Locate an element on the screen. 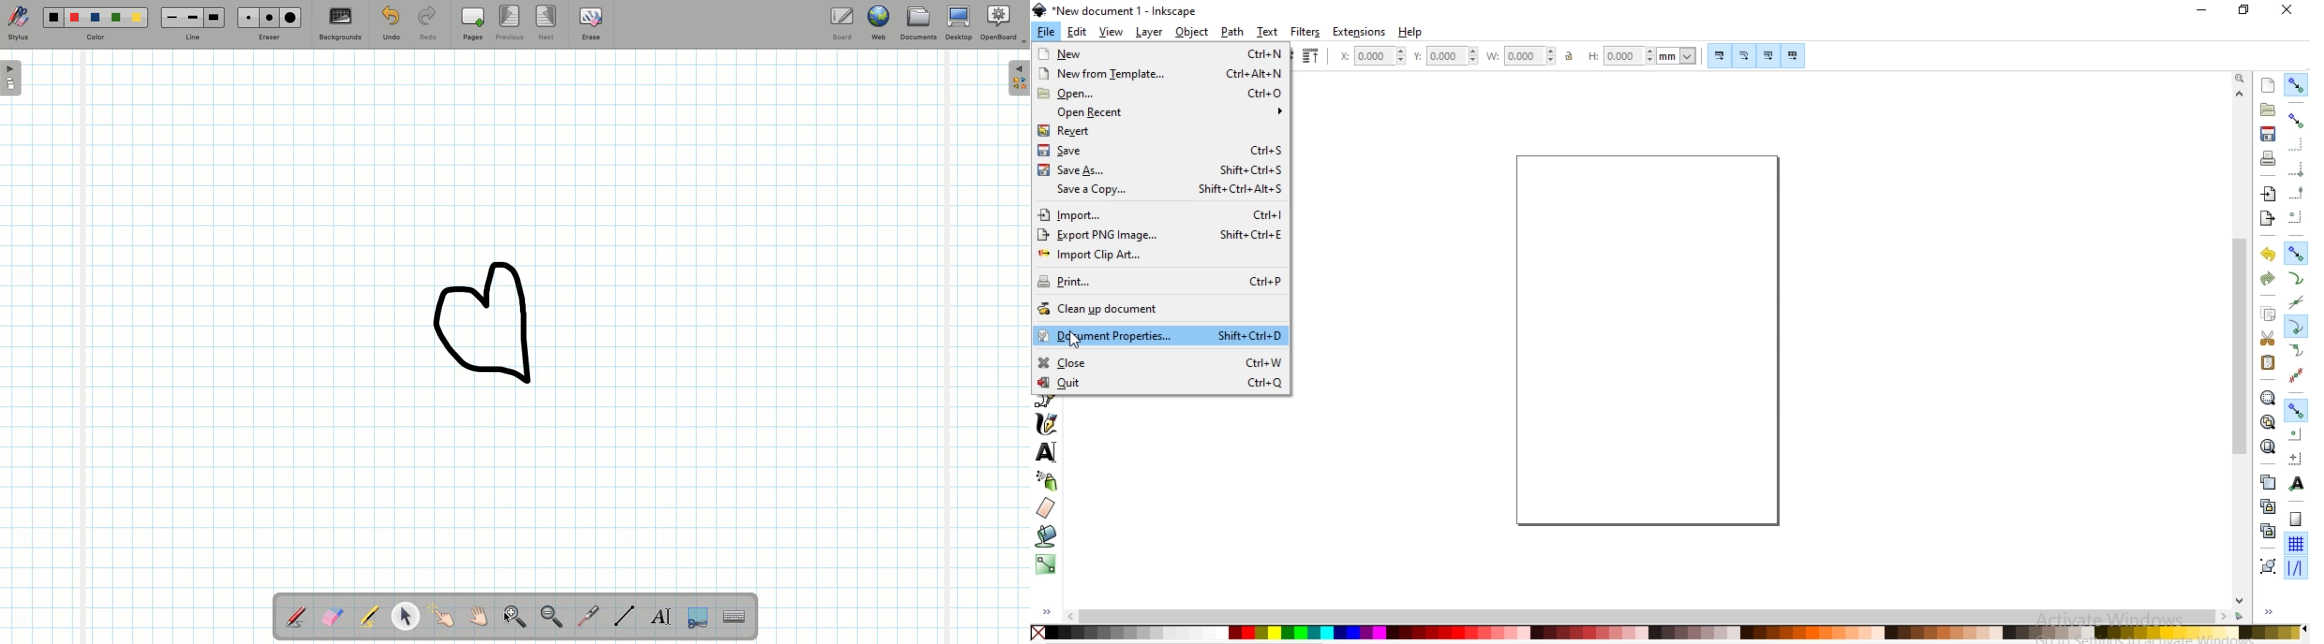 Image resolution: width=2324 pixels, height=644 pixels. filters is located at coordinates (1306, 32).